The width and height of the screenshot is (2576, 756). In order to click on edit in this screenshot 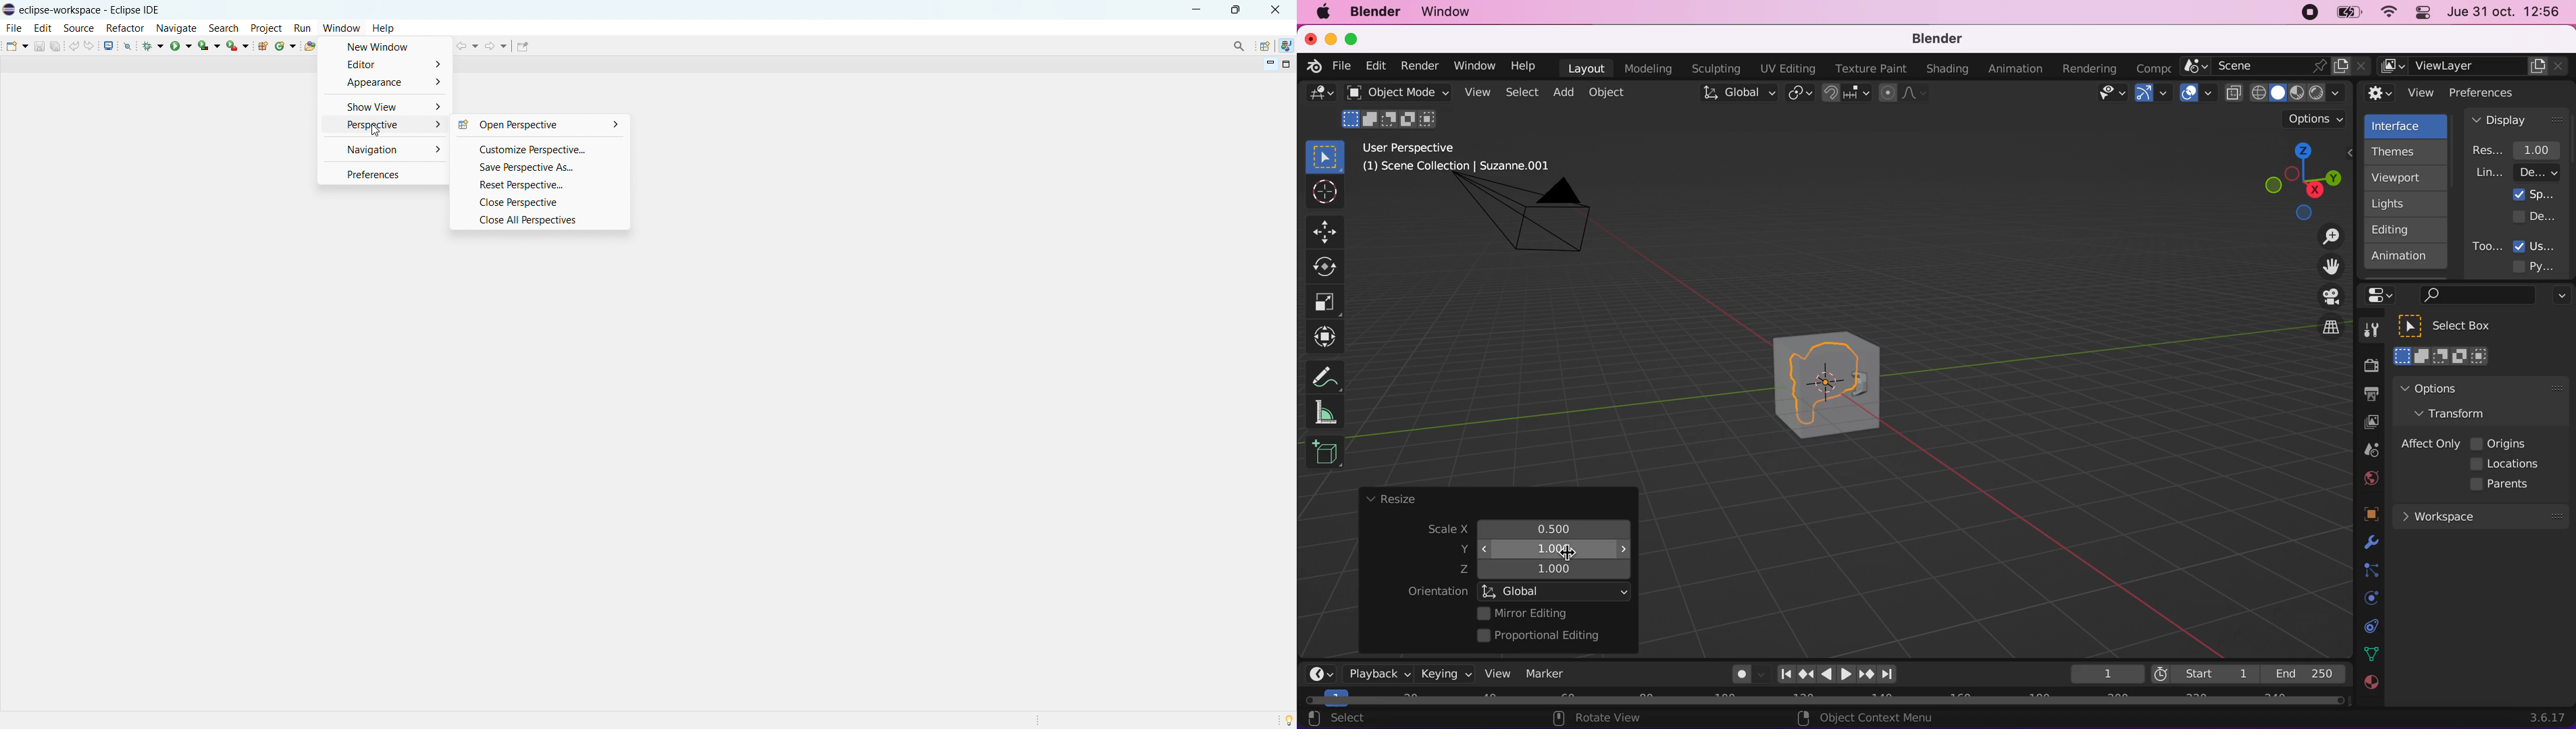, I will do `click(1373, 66)`.